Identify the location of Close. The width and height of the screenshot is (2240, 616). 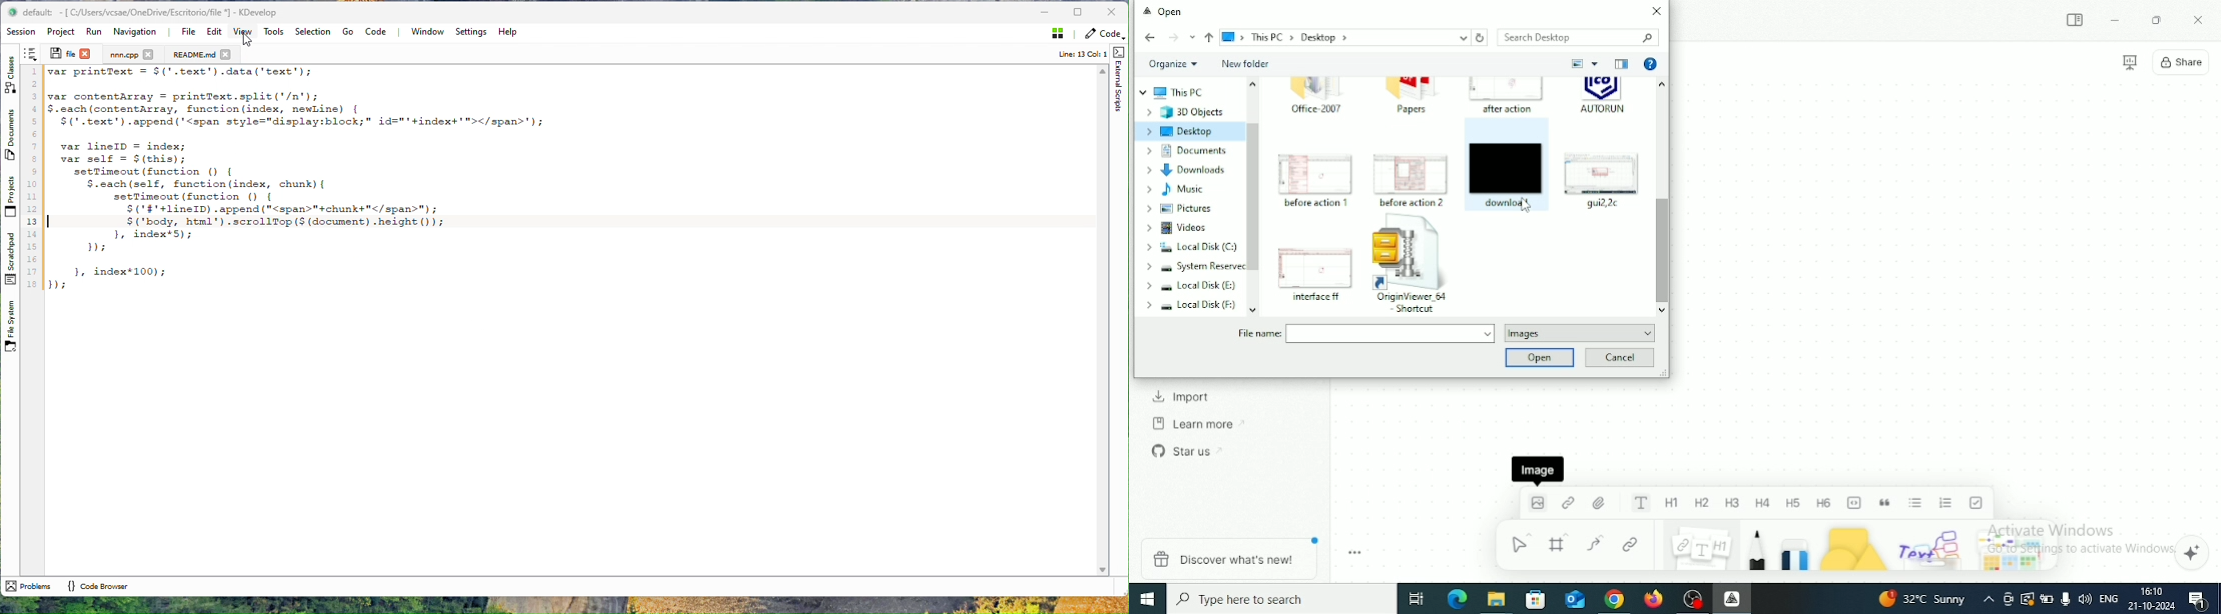
(1657, 11).